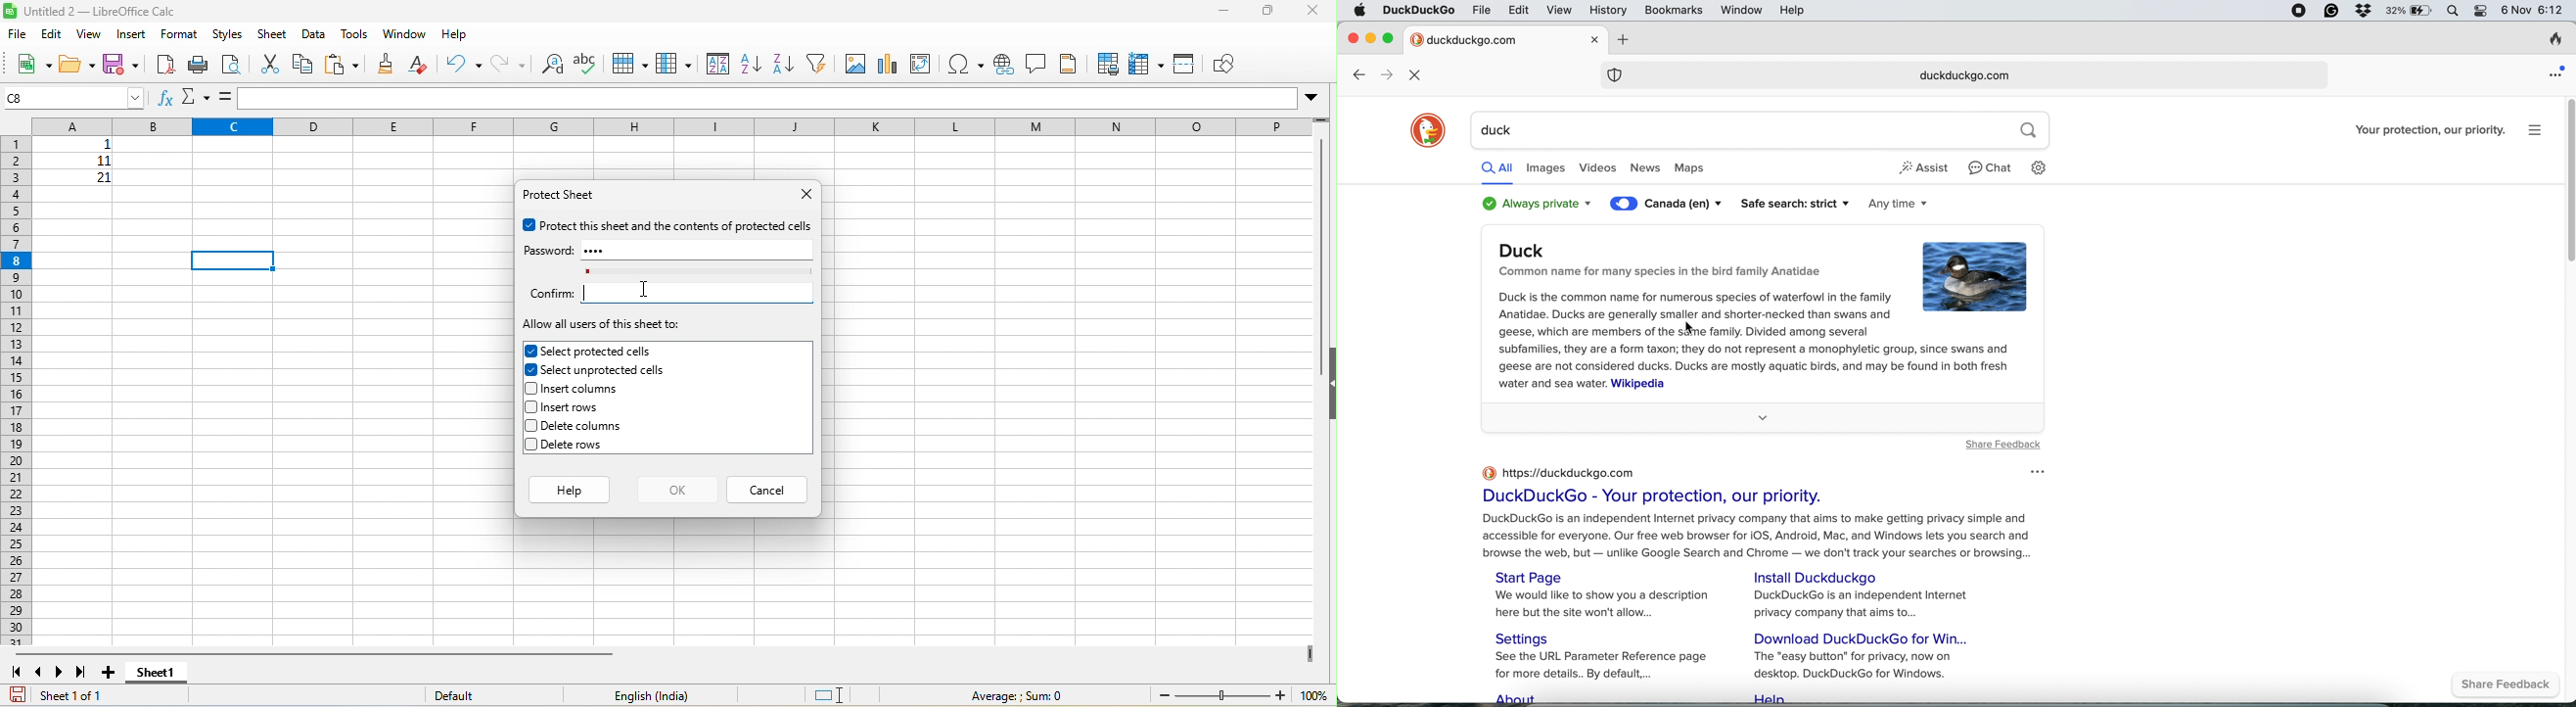 The height and width of the screenshot is (728, 2576). I want to click on select function, so click(197, 97).